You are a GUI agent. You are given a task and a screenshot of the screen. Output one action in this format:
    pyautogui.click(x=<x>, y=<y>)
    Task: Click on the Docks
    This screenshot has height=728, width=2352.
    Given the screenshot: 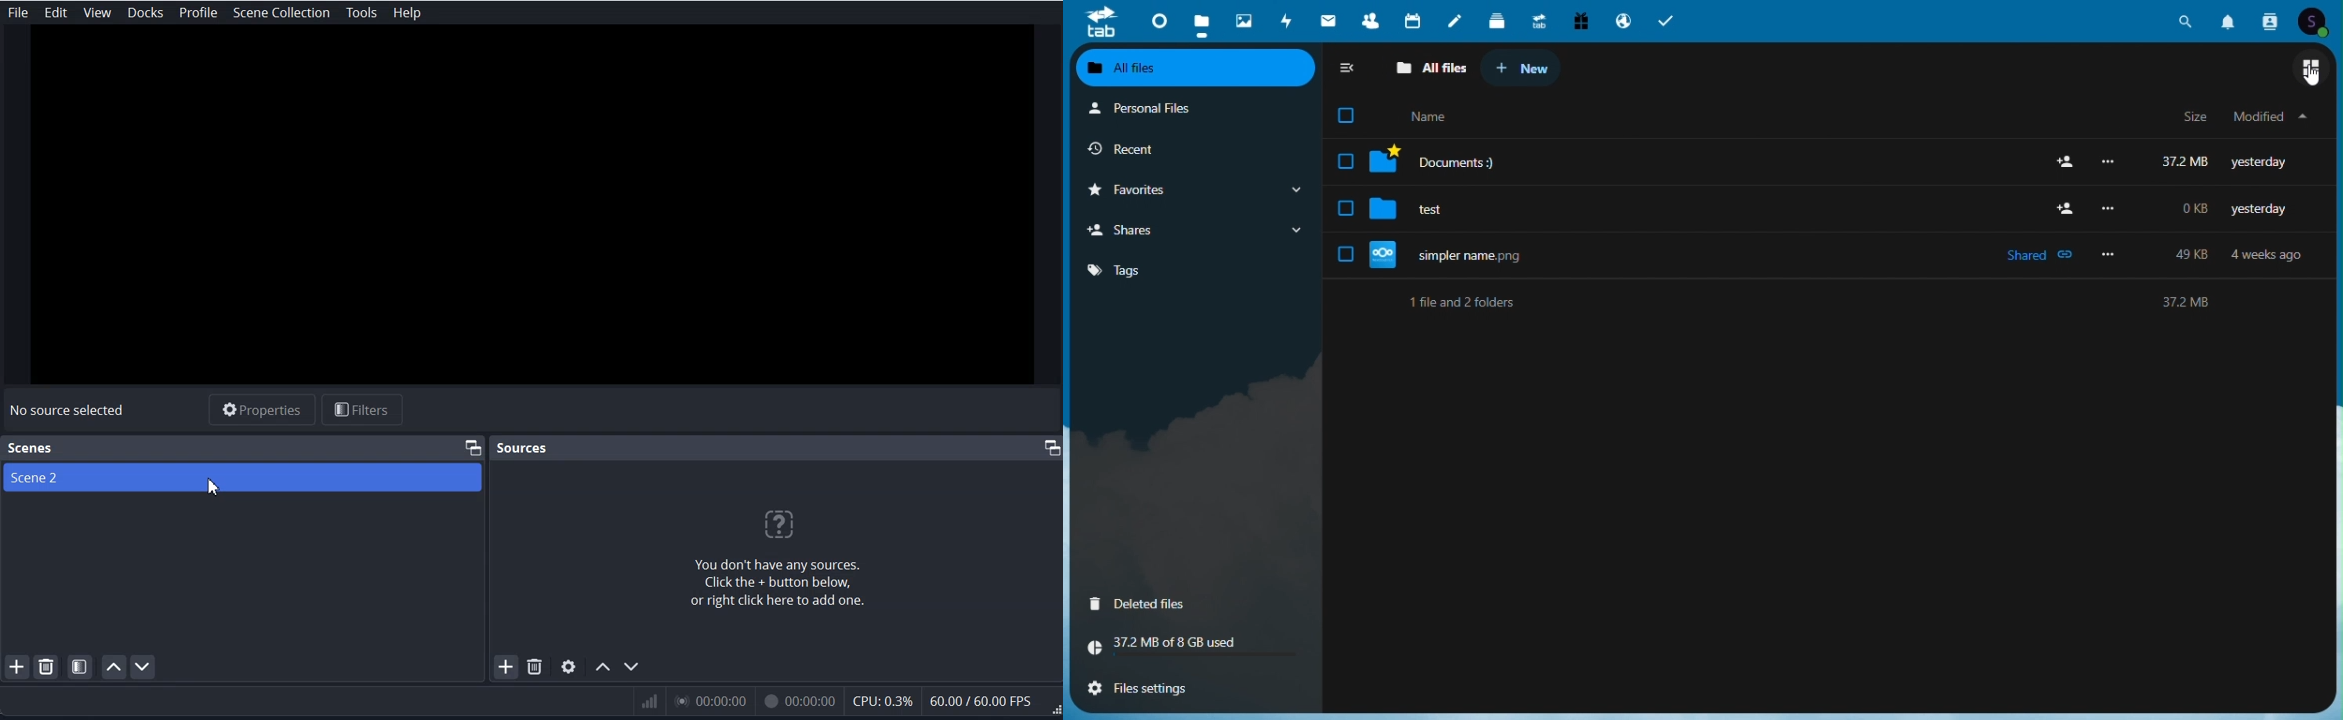 What is the action you would take?
    pyautogui.click(x=147, y=13)
    